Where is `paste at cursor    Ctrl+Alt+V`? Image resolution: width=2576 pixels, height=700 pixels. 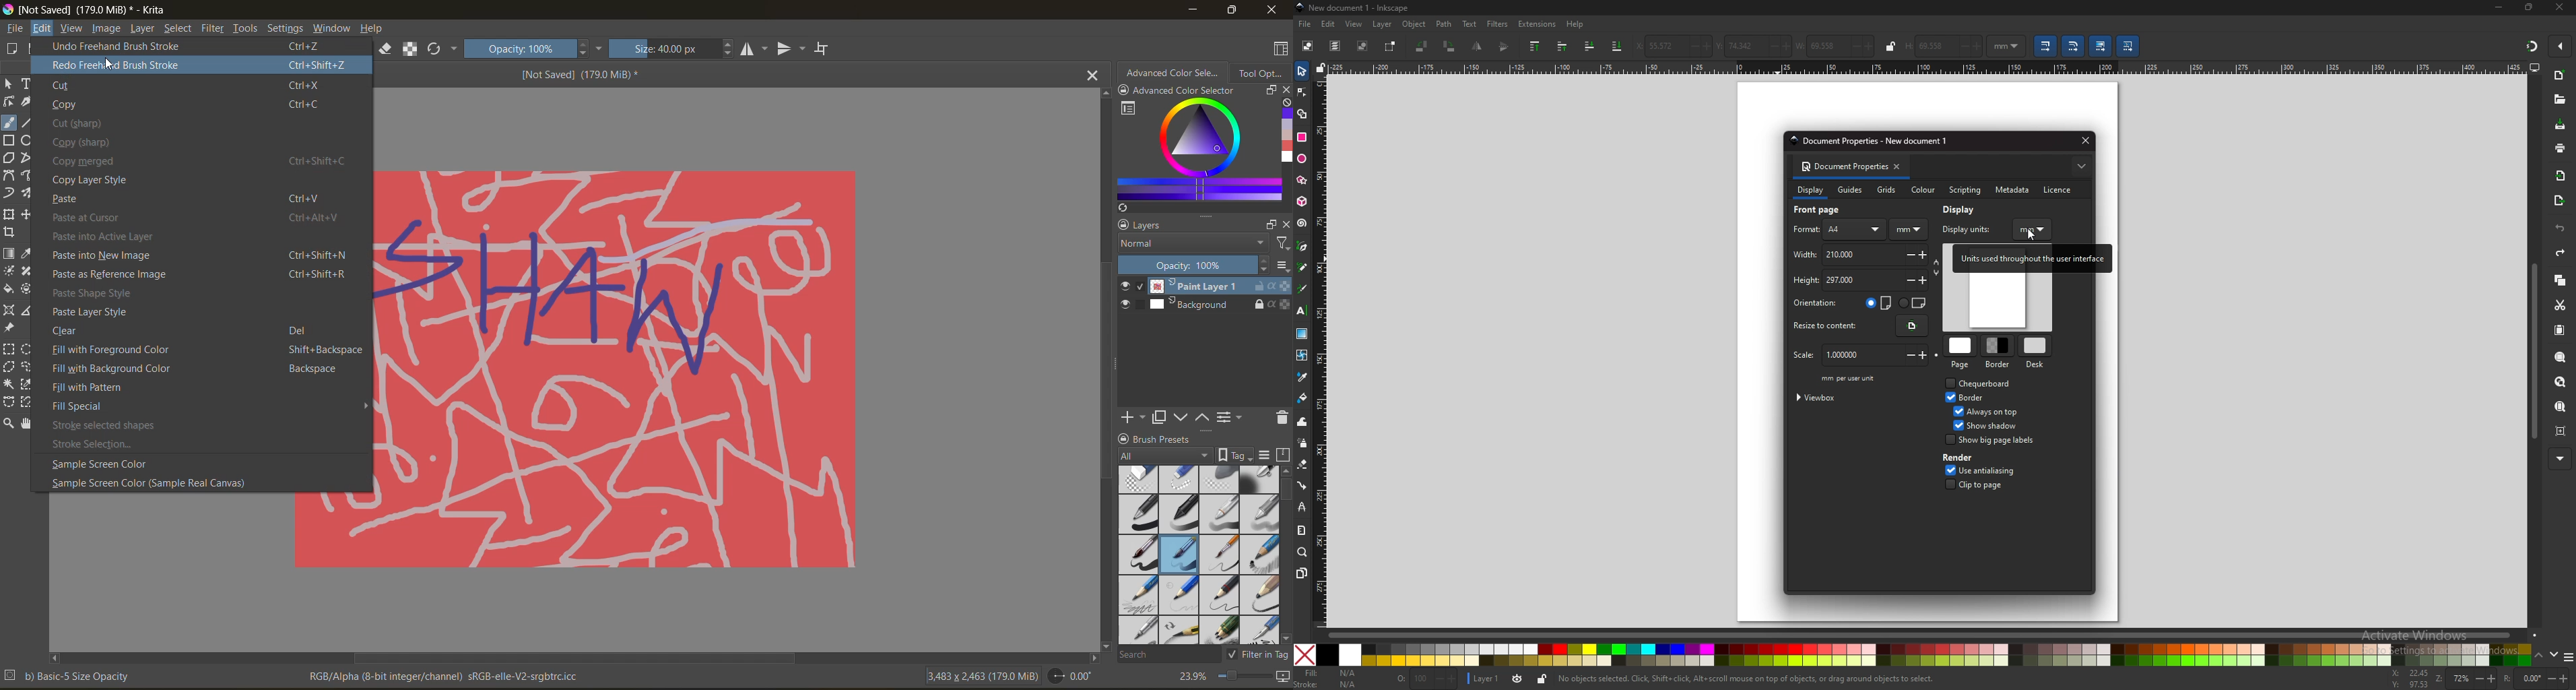 paste at cursor    Ctrl+Alt+V is located at coordinates (203, 218).